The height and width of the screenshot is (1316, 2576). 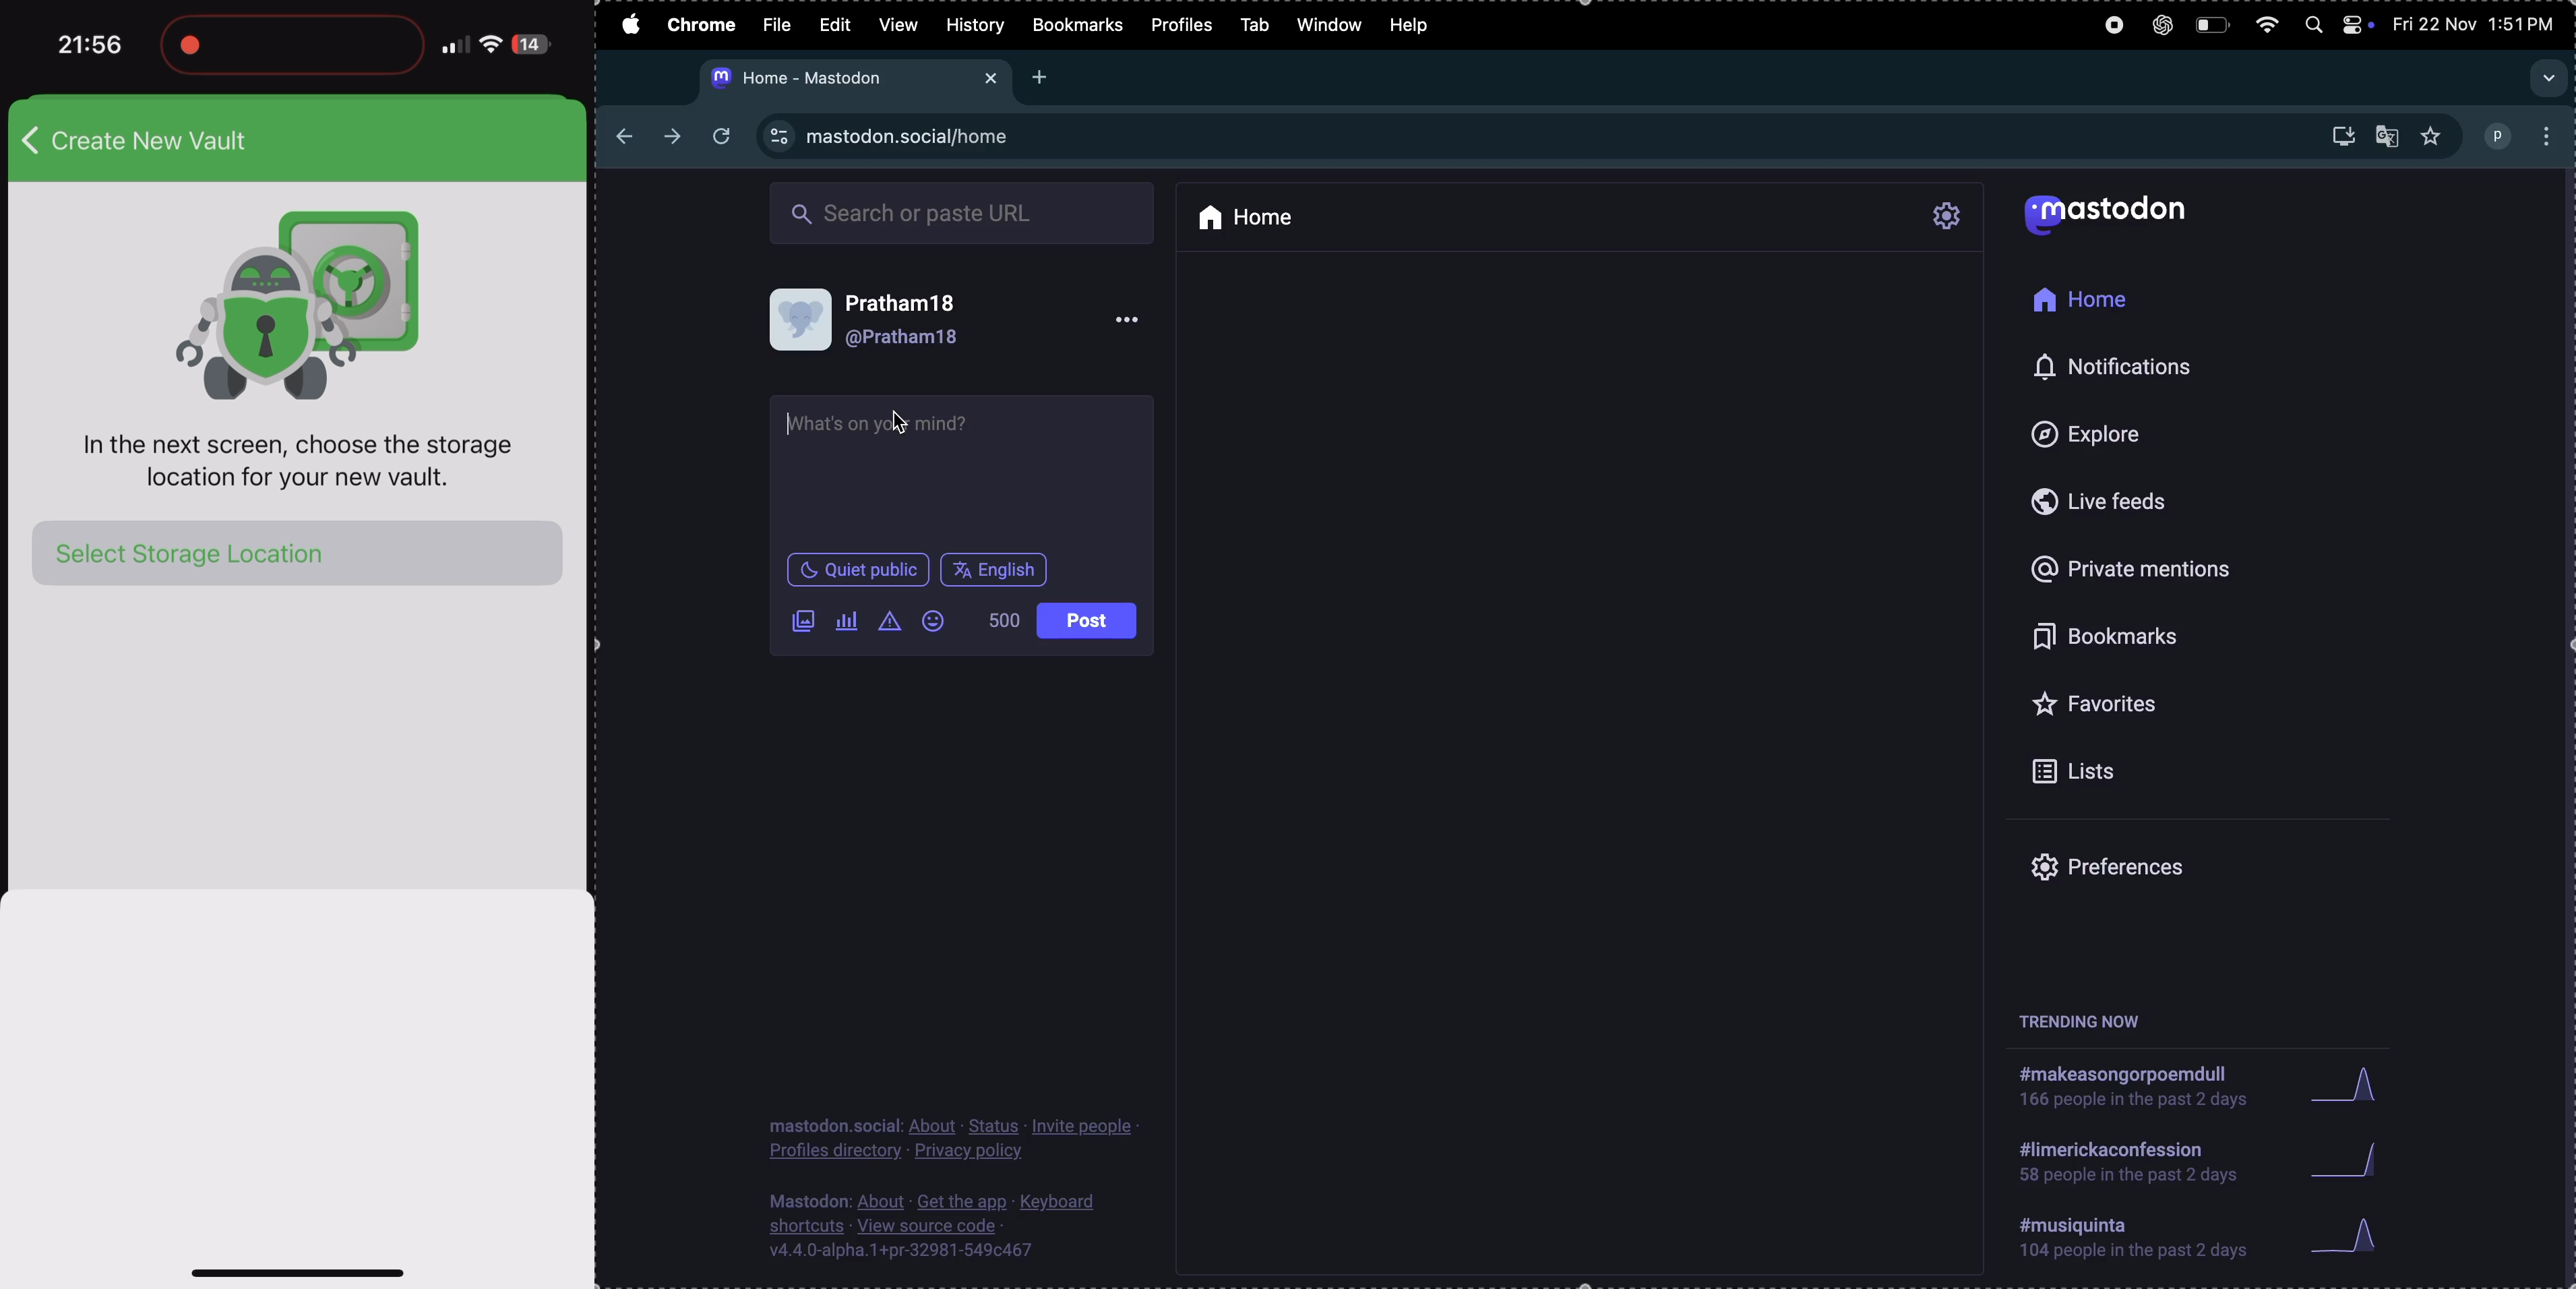 What do you see at coordinates (699, 24) in the screenshot?
I see `chrome` at bounding box center [699, 24].